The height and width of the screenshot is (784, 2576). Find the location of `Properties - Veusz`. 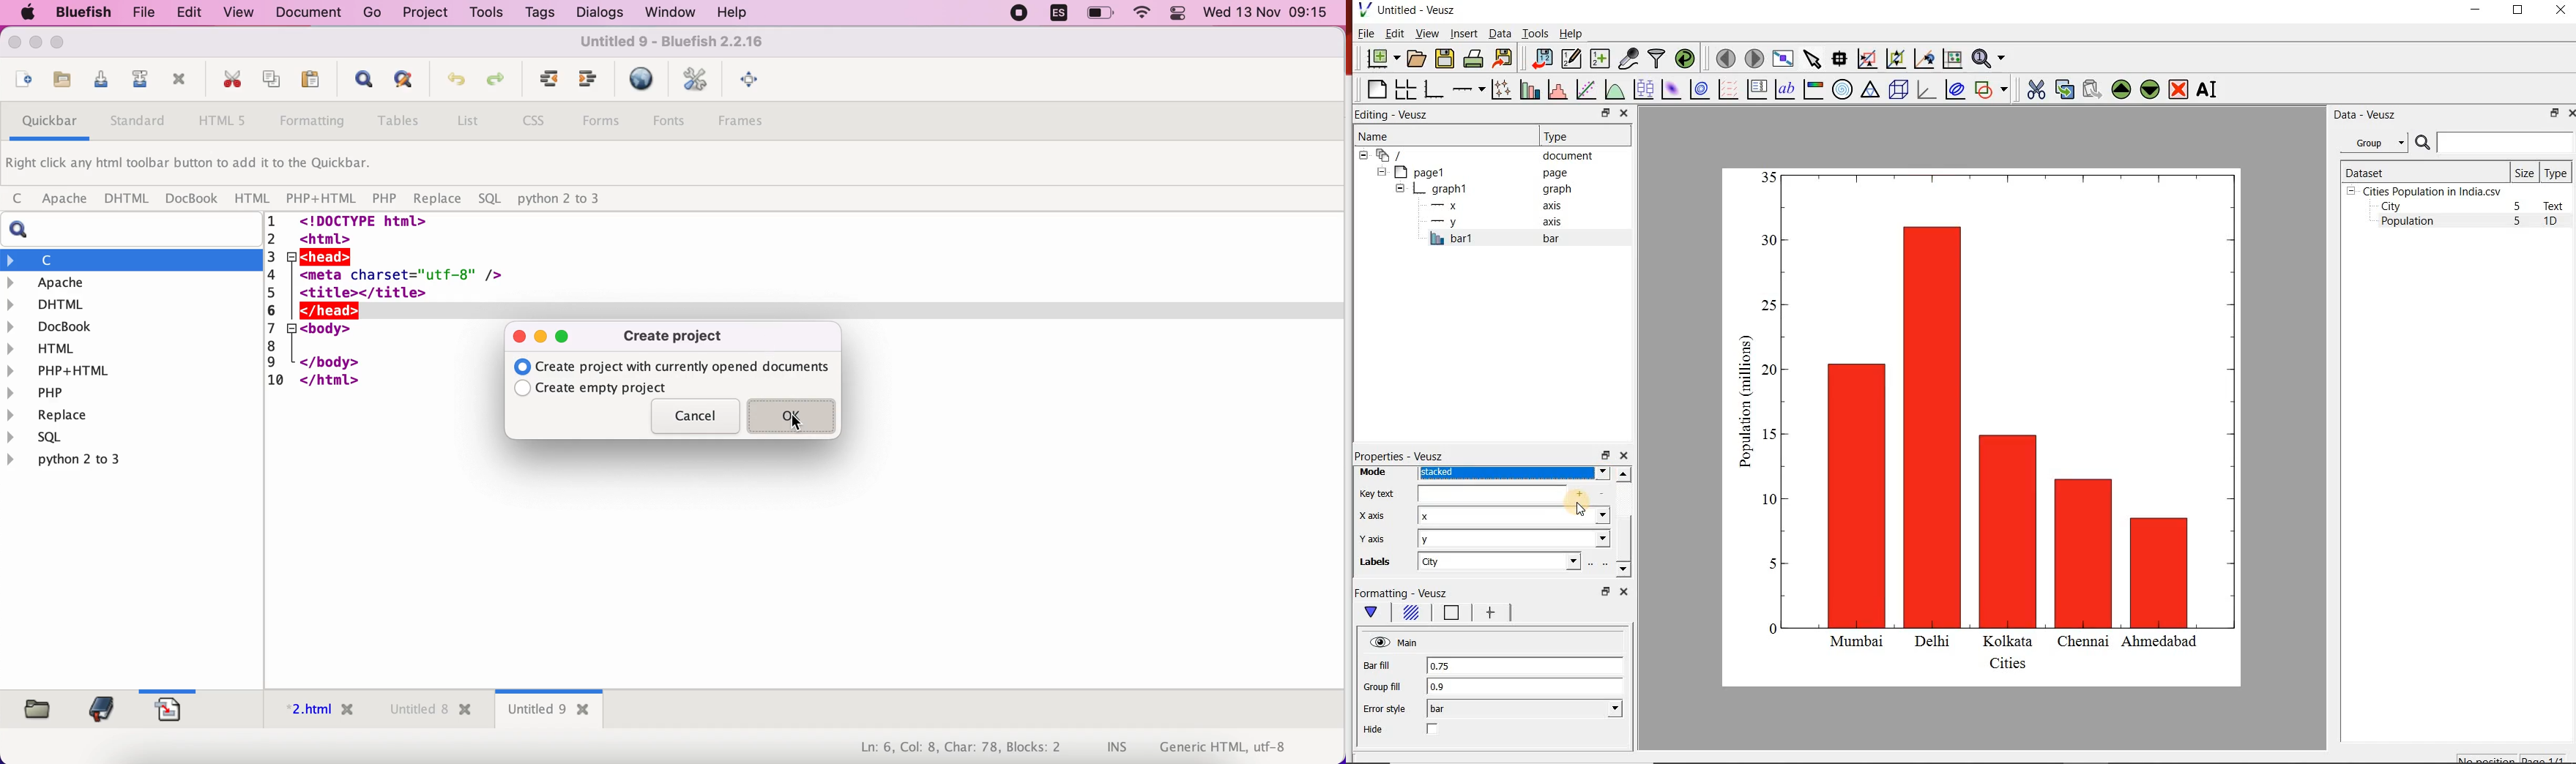

Properties - Veusz is located at coordinates (1399, 456).